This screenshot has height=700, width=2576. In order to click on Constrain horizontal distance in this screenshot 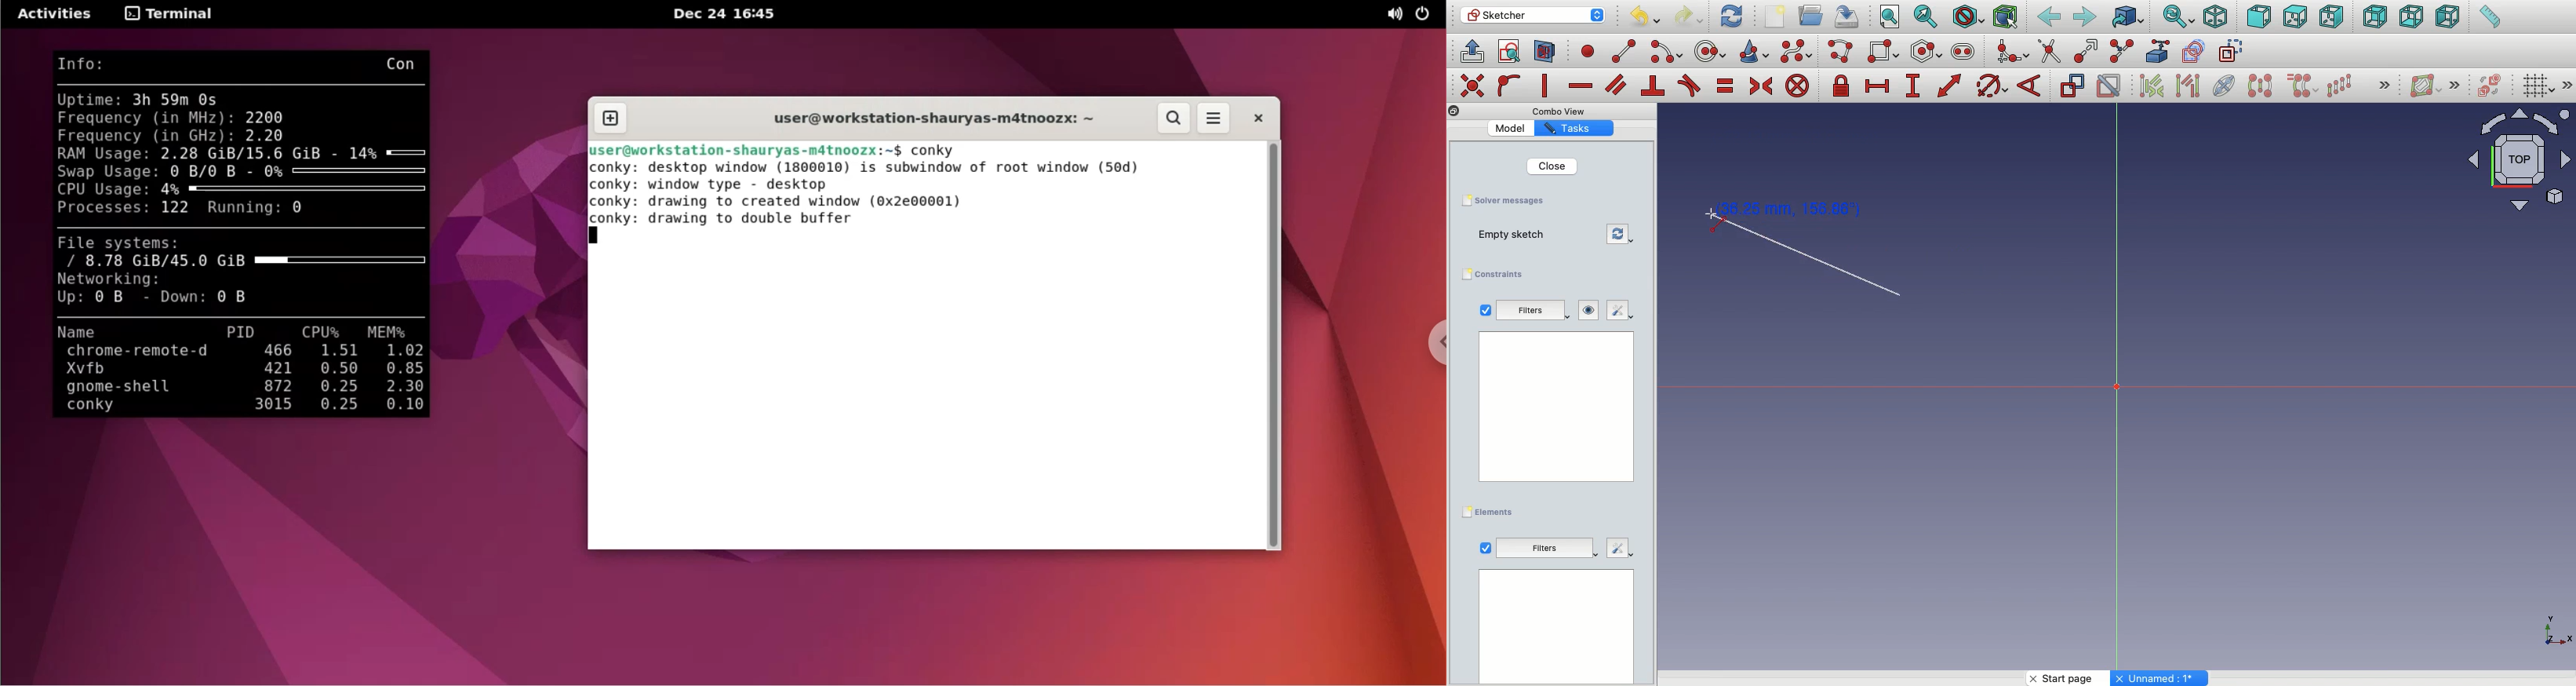, I will do `click(1880, 87)`.